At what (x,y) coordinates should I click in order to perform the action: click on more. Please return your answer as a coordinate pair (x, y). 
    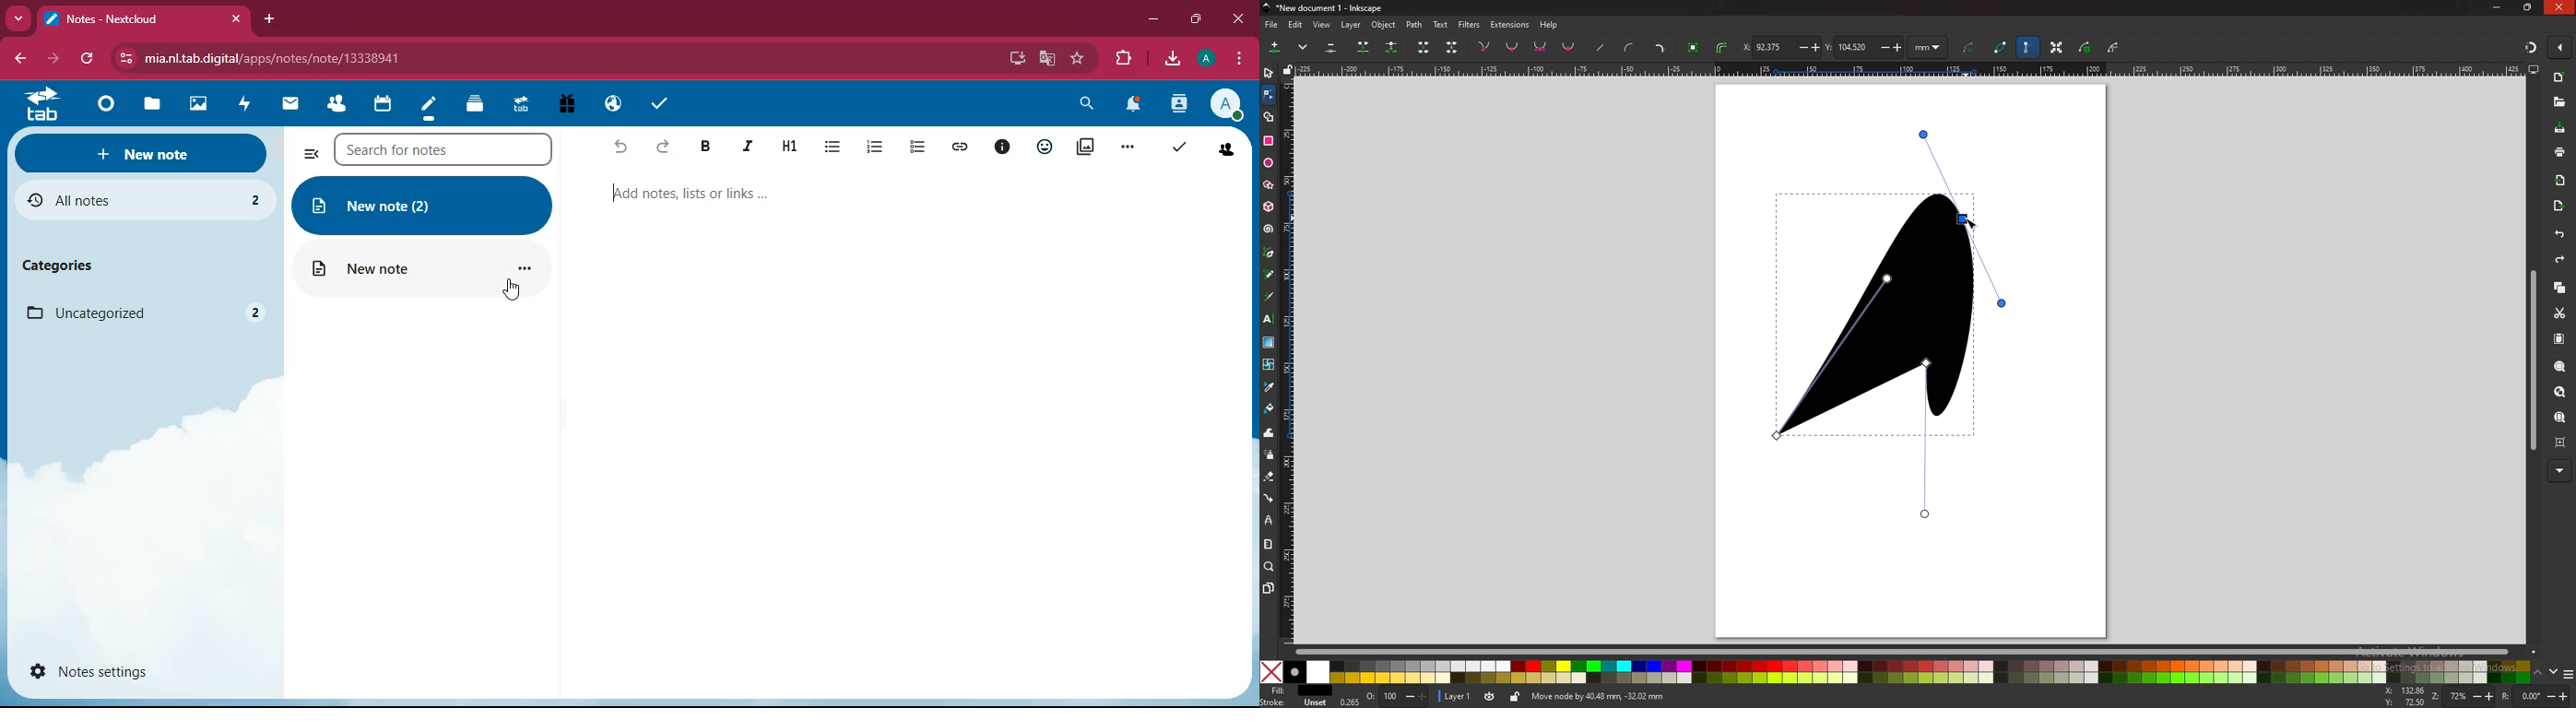
    Looking at the image, I should click on (309, 152).